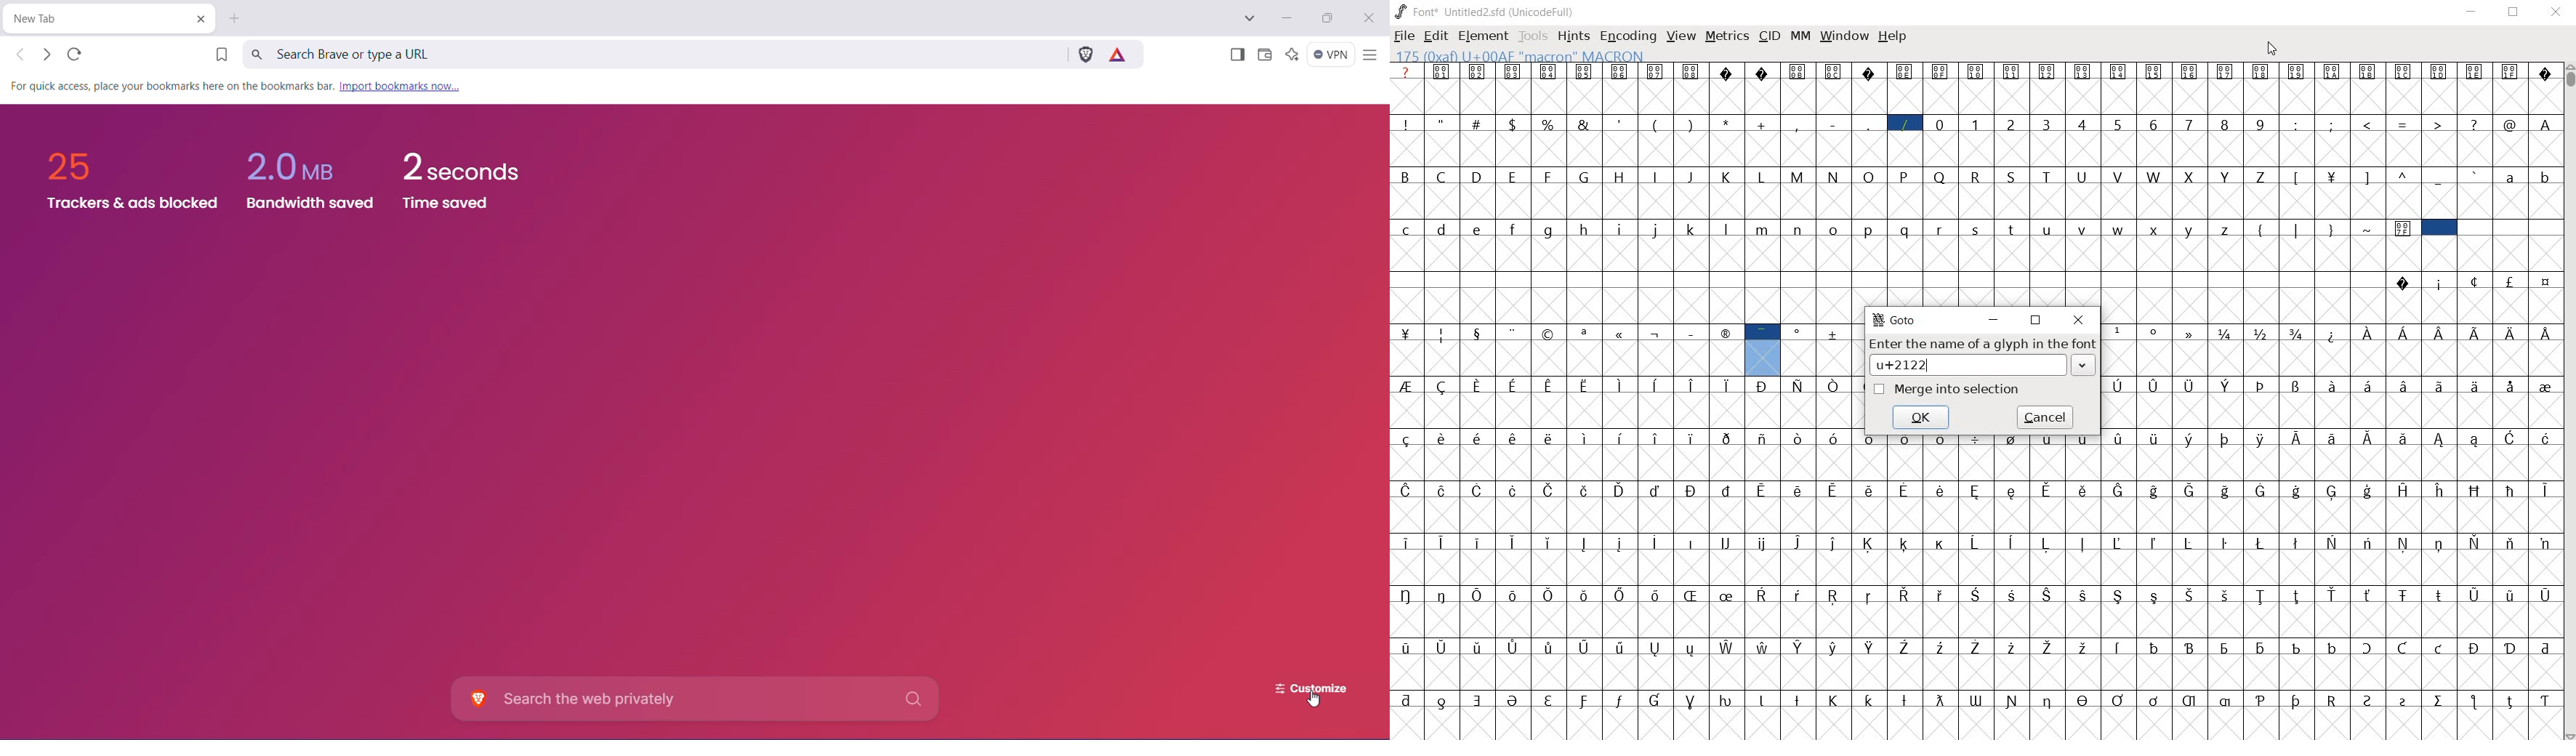 This screenshot has width=2576, height=756. Describe the element at coordinates (2489, 246) in the screenshot. I see `slot` at that location.